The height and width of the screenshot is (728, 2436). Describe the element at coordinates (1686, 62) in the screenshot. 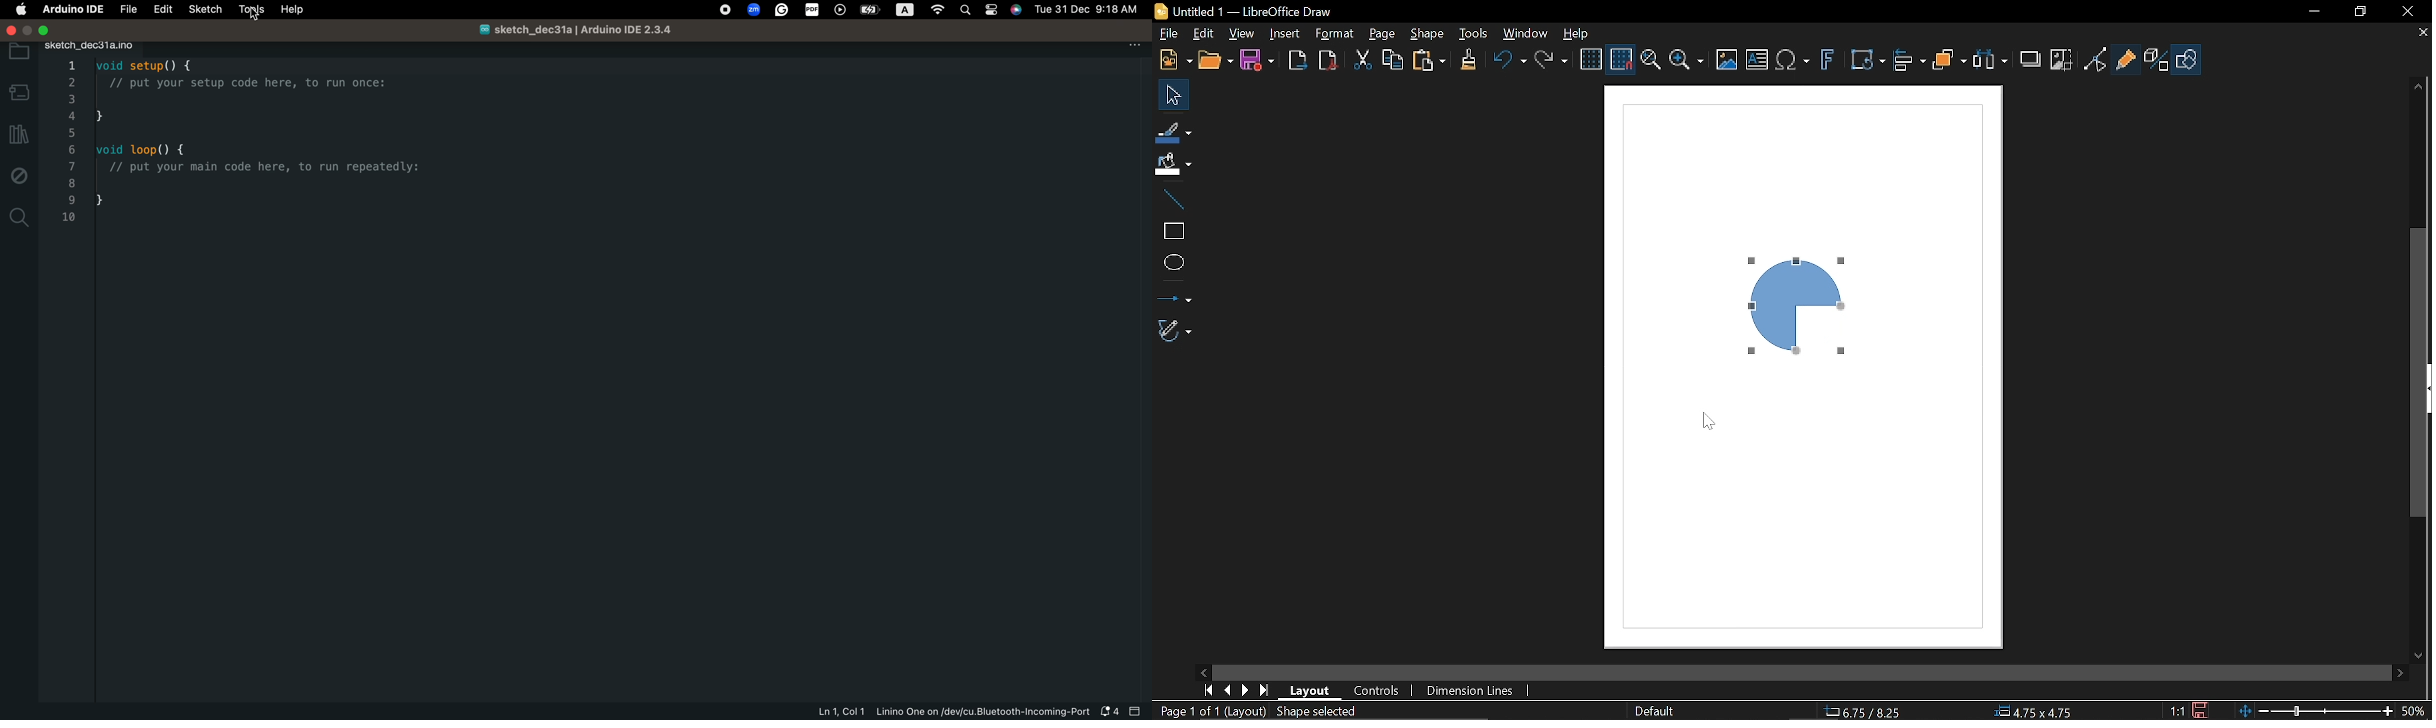

I see `Zoom` at that location.